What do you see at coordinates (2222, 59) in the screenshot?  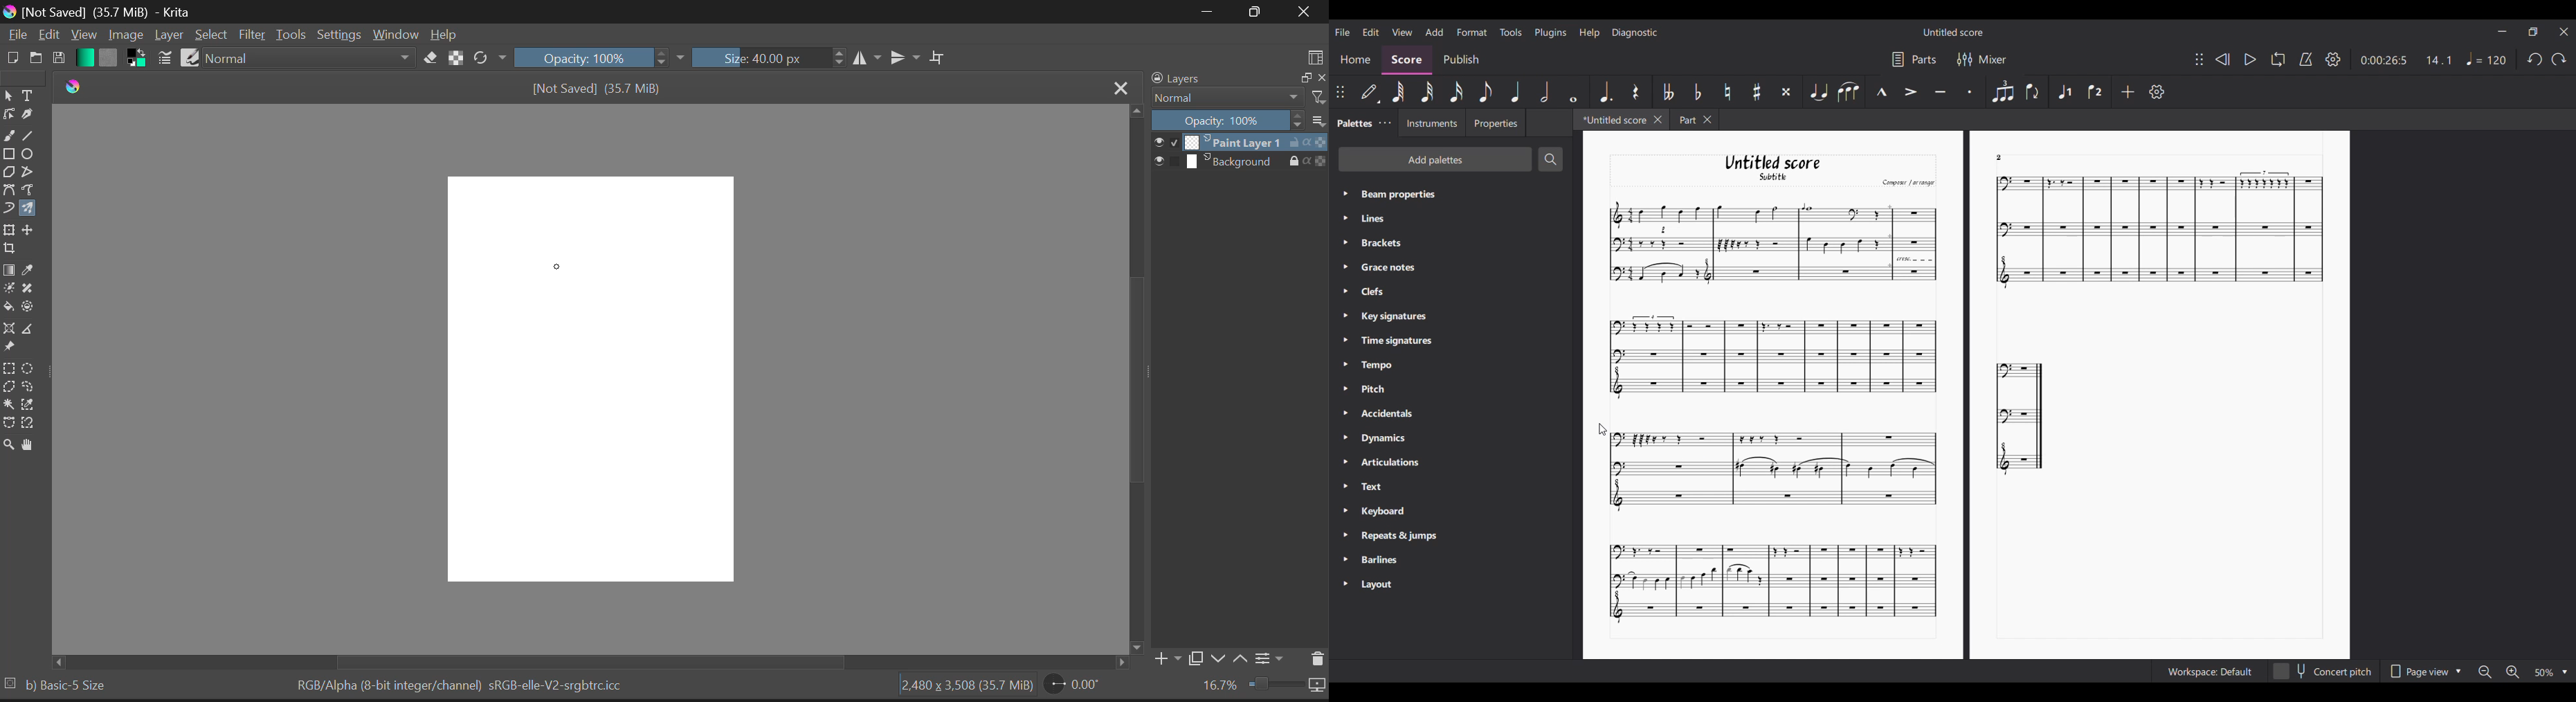 I see `Rewind` at bounding box center [2222, 59].